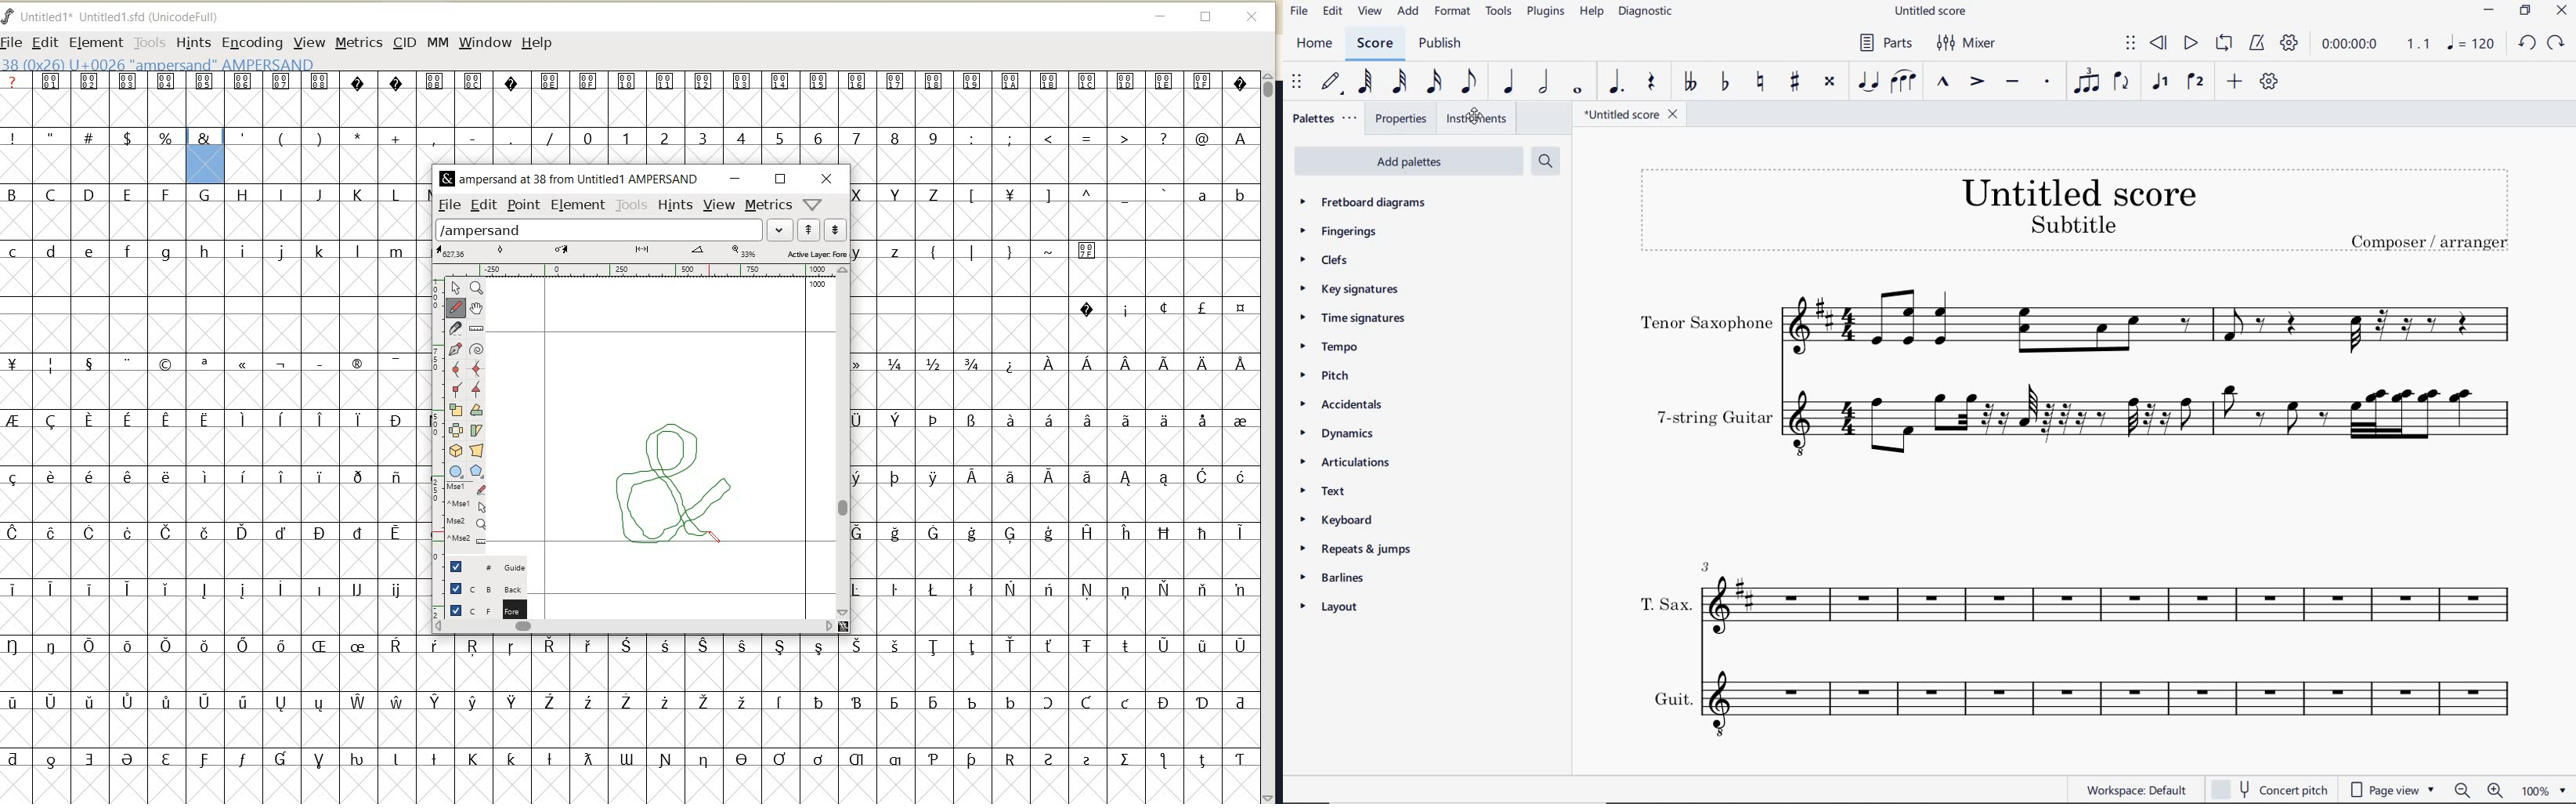 Image resolution: width=2576 pixels, height=812 pixels. I want to click on scroll by hand, so click(476, 309).